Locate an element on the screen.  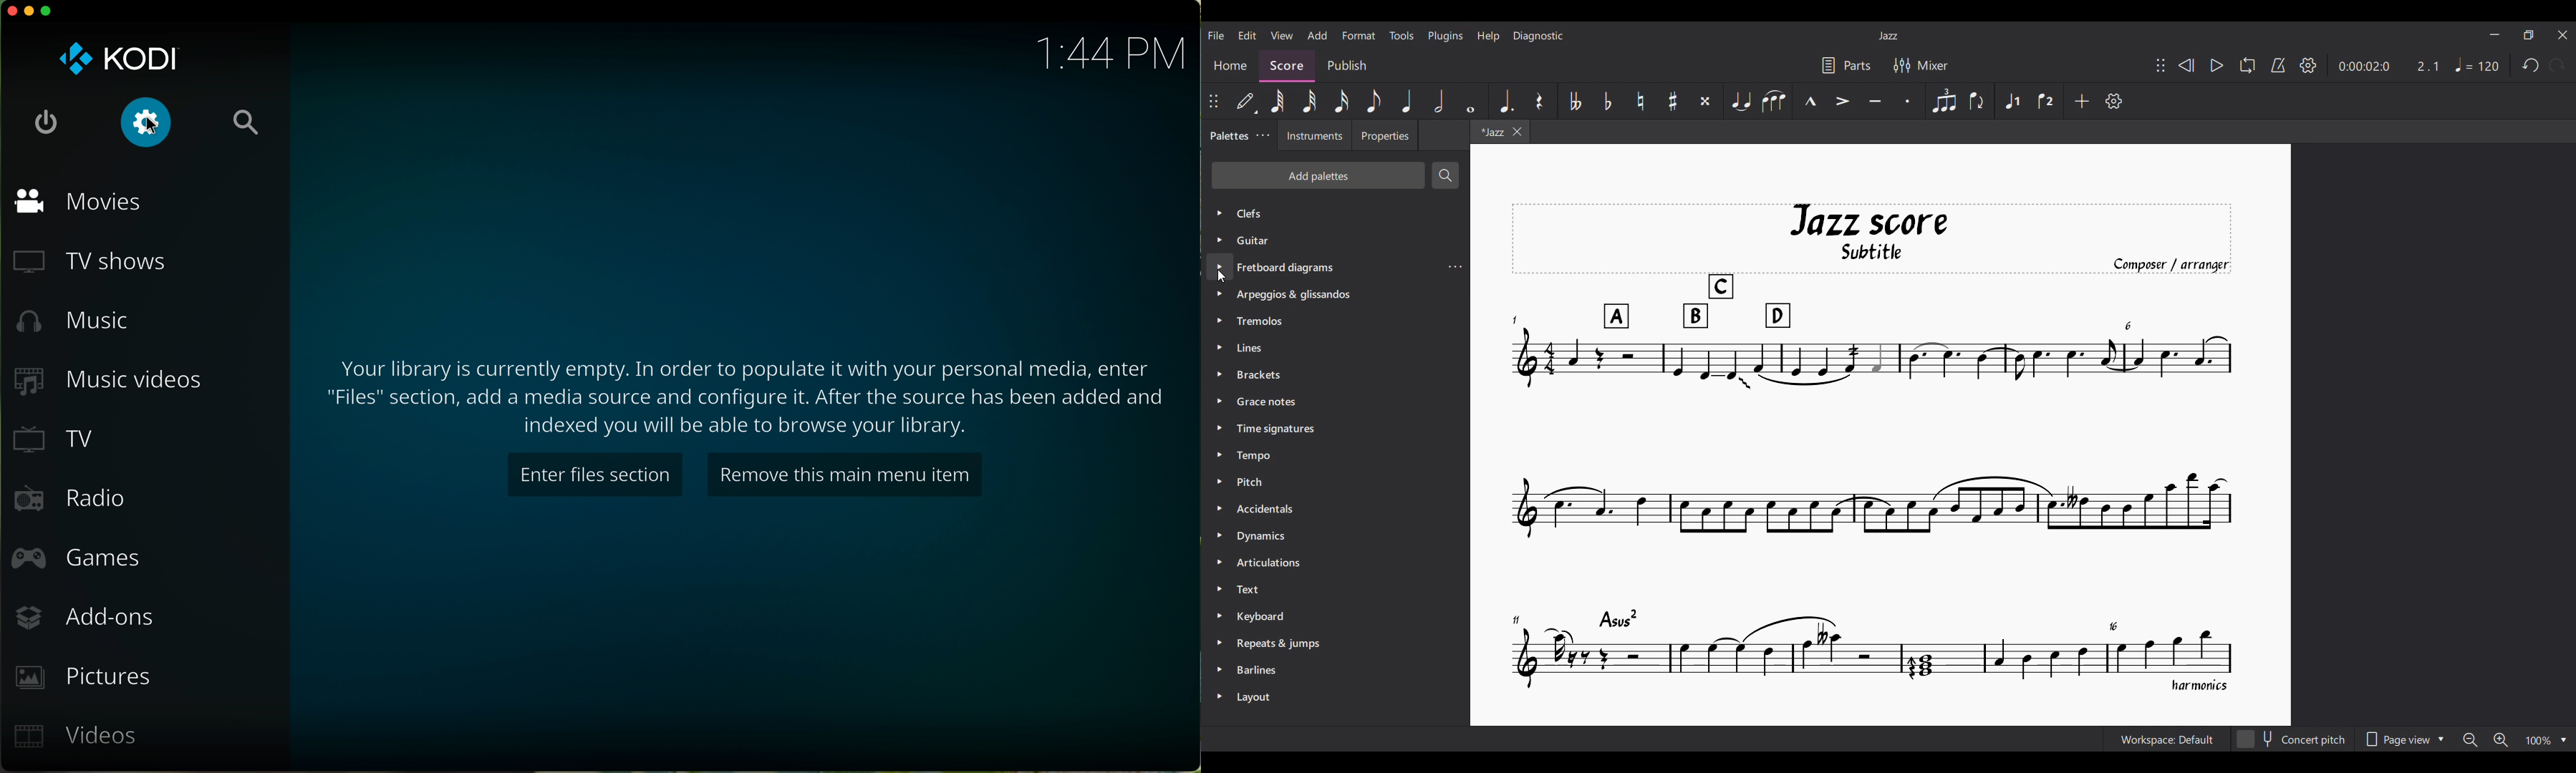
Pitch is located at coordinates (1257, 485).